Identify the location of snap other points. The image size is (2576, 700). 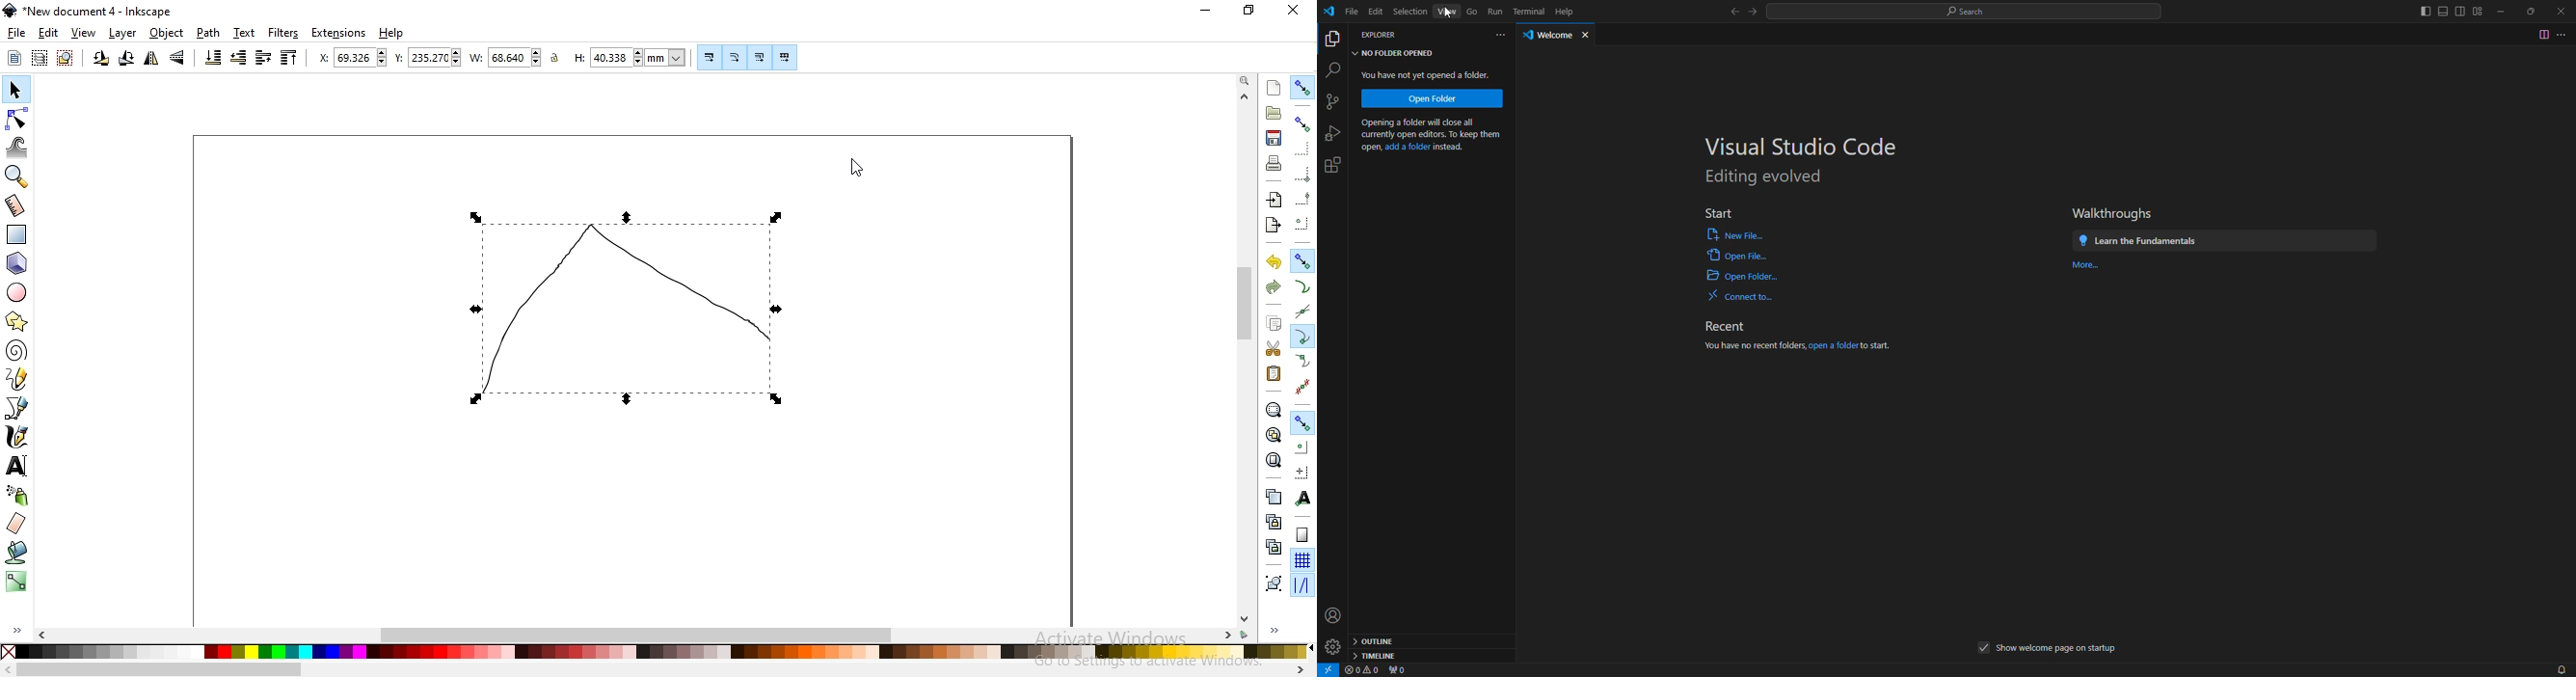
(1302, 421).